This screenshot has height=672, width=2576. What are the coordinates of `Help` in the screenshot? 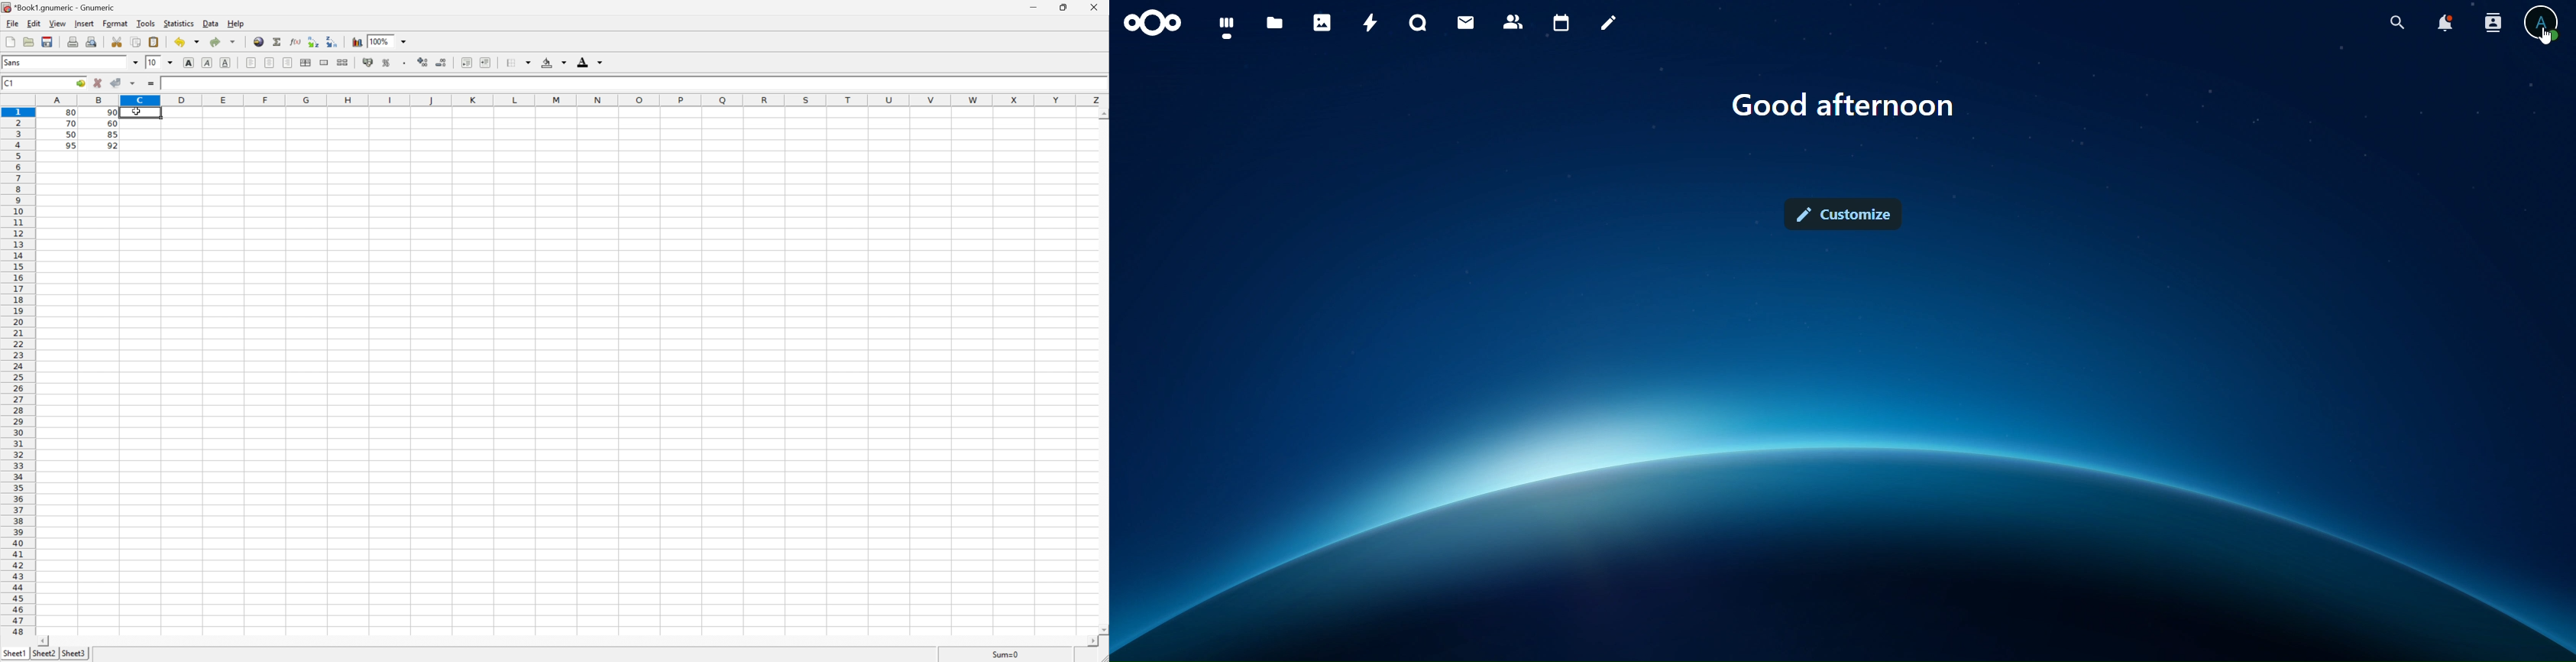 It's located at (236, 24).